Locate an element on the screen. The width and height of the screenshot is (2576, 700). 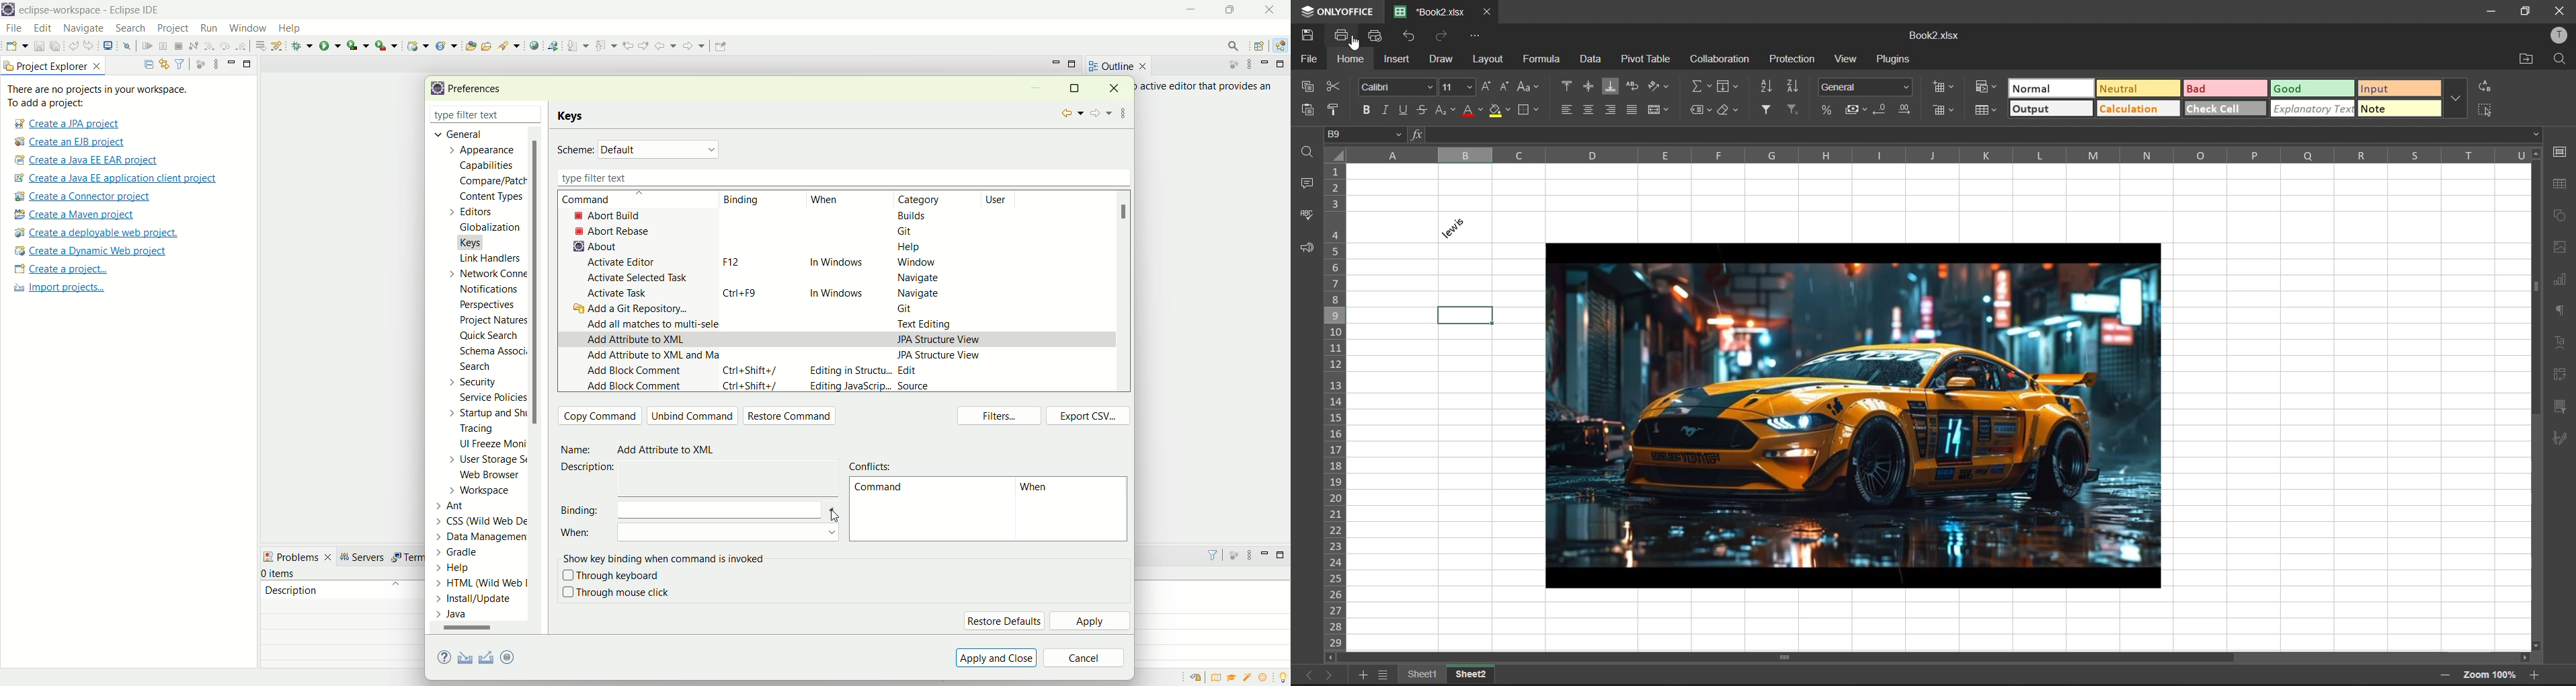
focus on active task is located at coordinates (1233, 554).